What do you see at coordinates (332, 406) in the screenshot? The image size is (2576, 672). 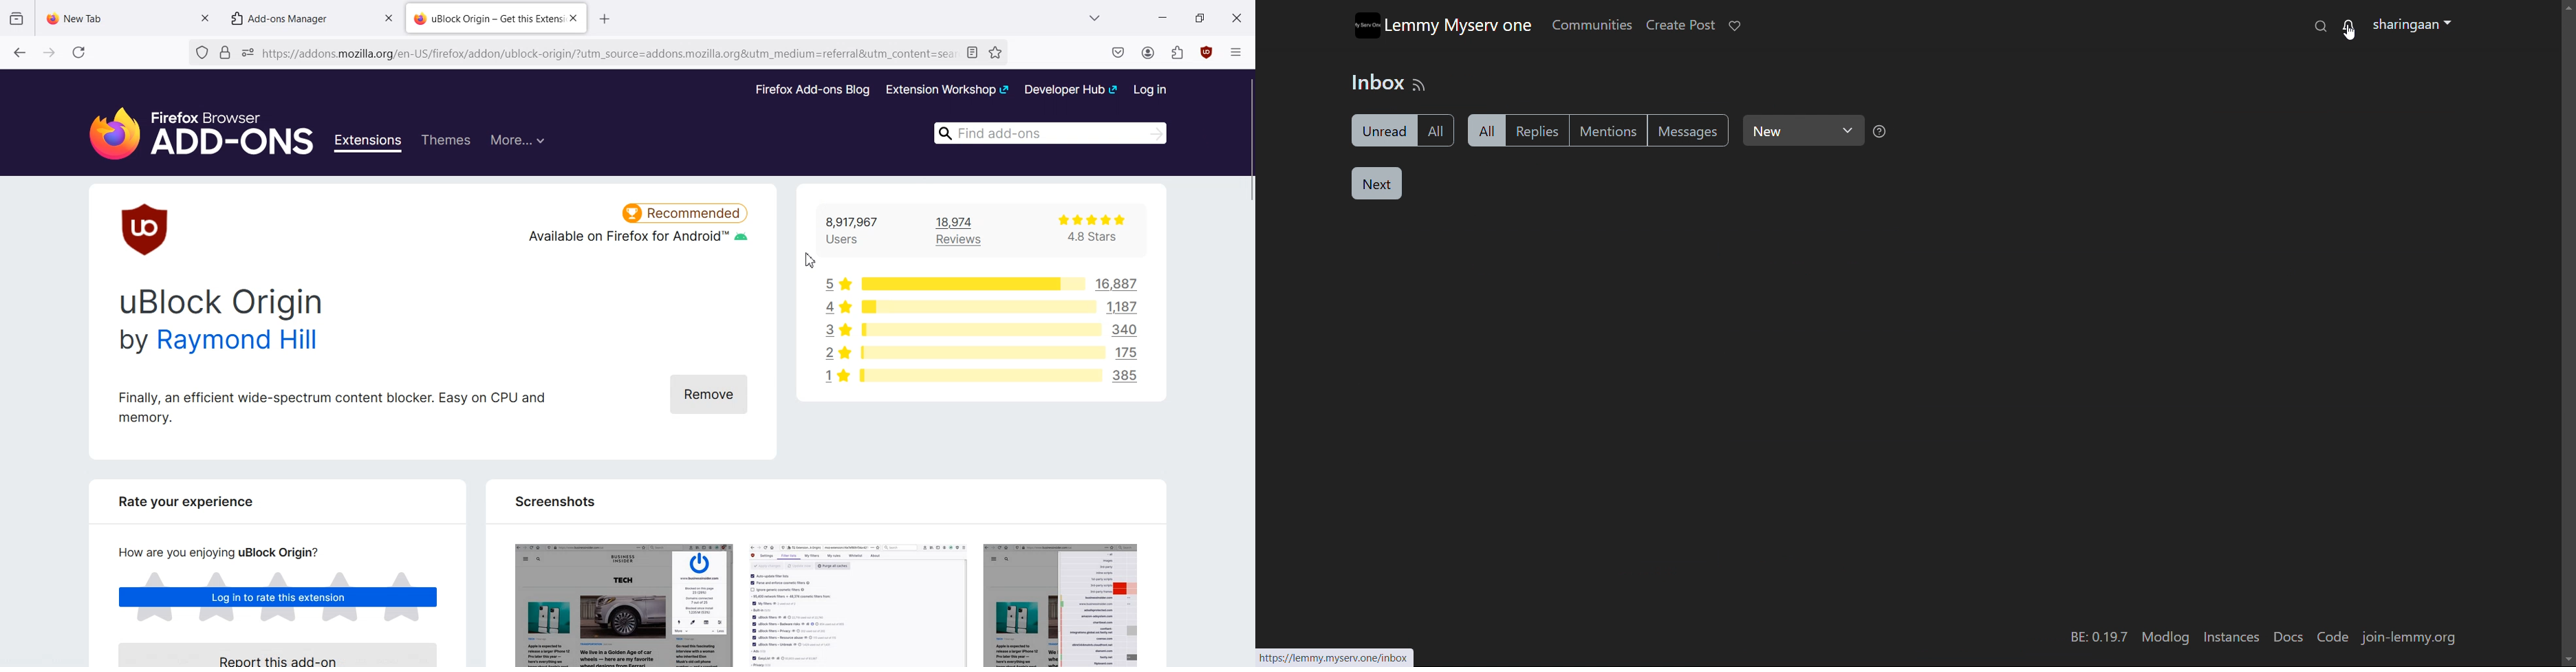 I see `Finally, an efficient wide-spectrum content blocker. Easy on CPU and memory.` at bounding box center [332, 406].